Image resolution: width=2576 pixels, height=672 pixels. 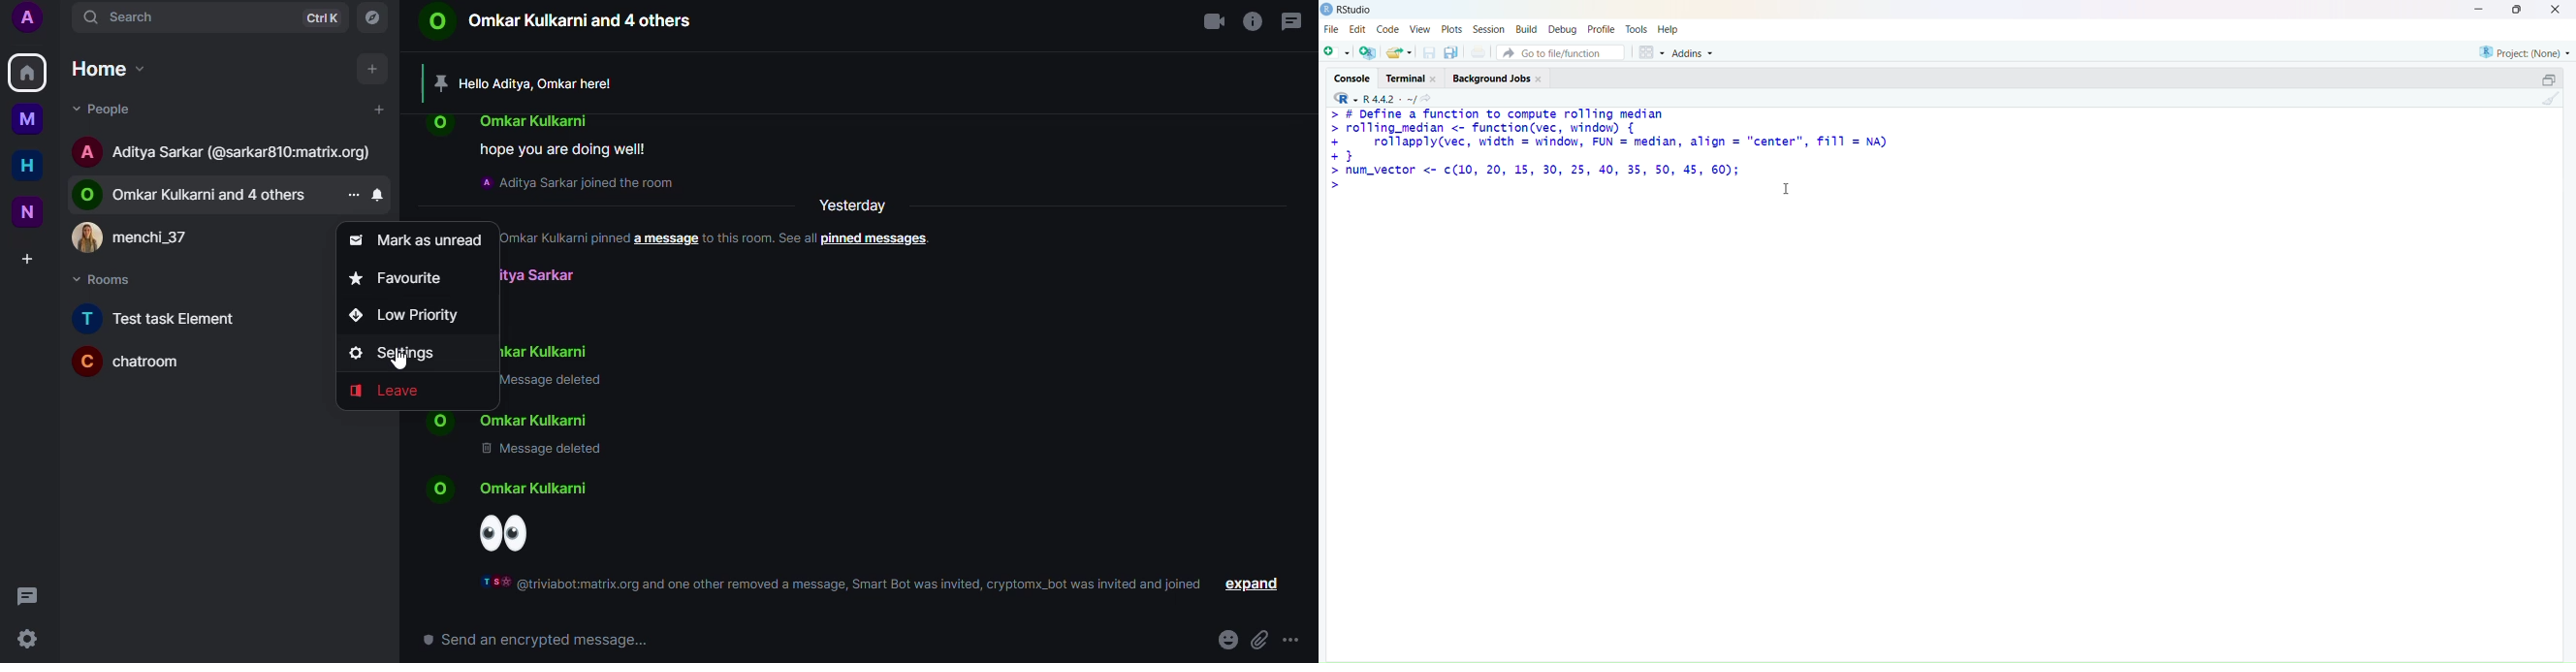 What do you see at coordinates (26, 167) in the screenshot?
I see `home` at bounding box center [26, 167].